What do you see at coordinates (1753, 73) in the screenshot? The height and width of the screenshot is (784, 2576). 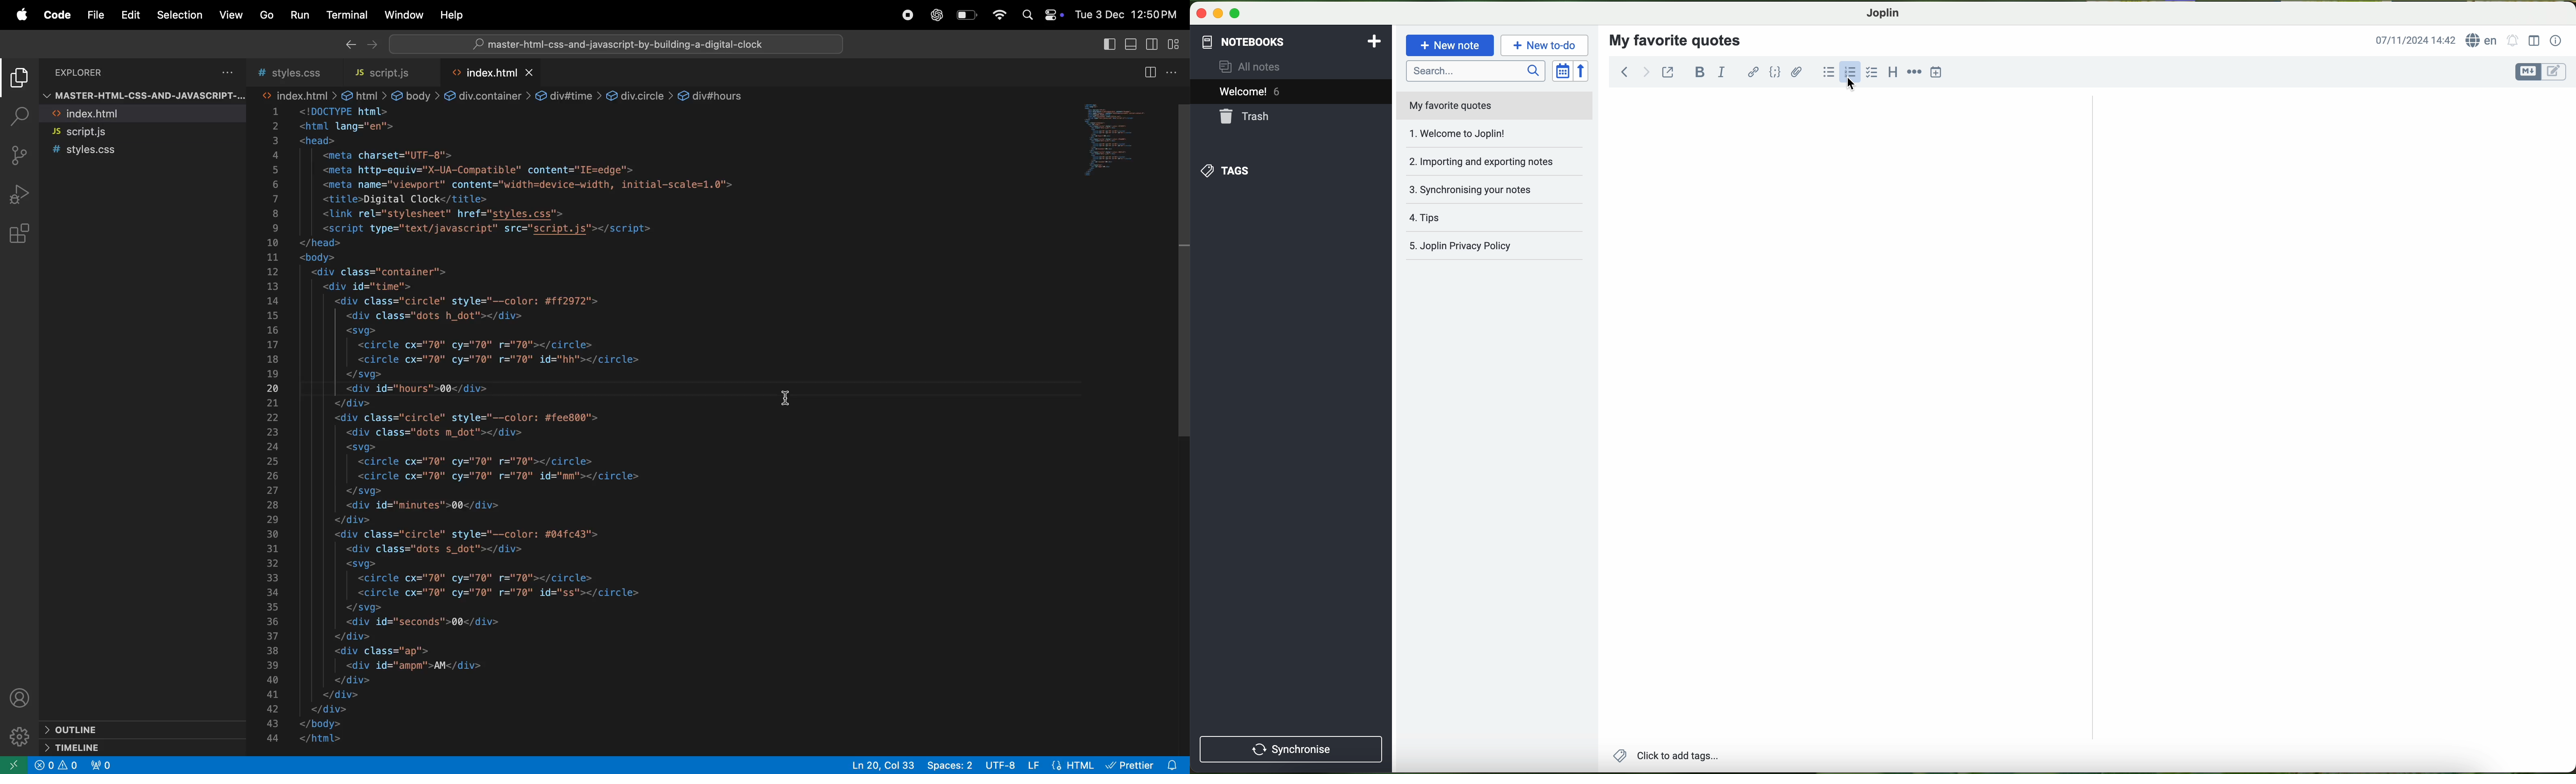 I see `hyperlink` at bounding box center [1753, 73].